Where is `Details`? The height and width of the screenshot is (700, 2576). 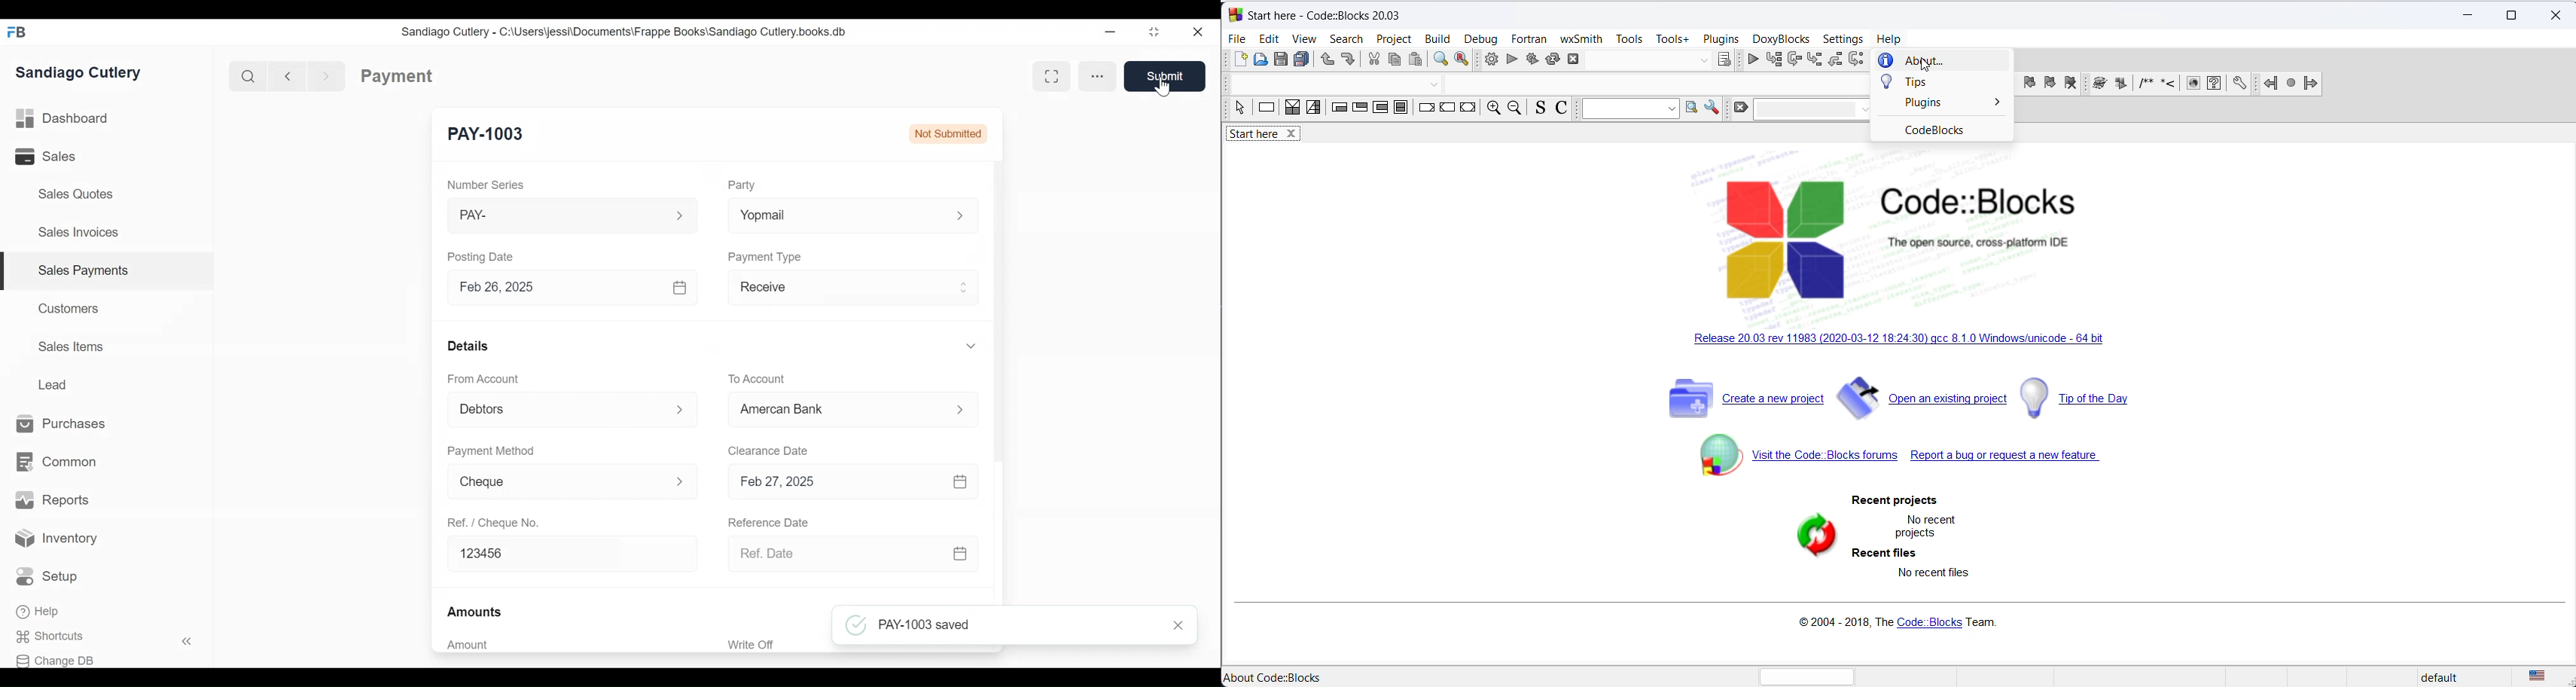 Details is located at coordinates (469, 347).